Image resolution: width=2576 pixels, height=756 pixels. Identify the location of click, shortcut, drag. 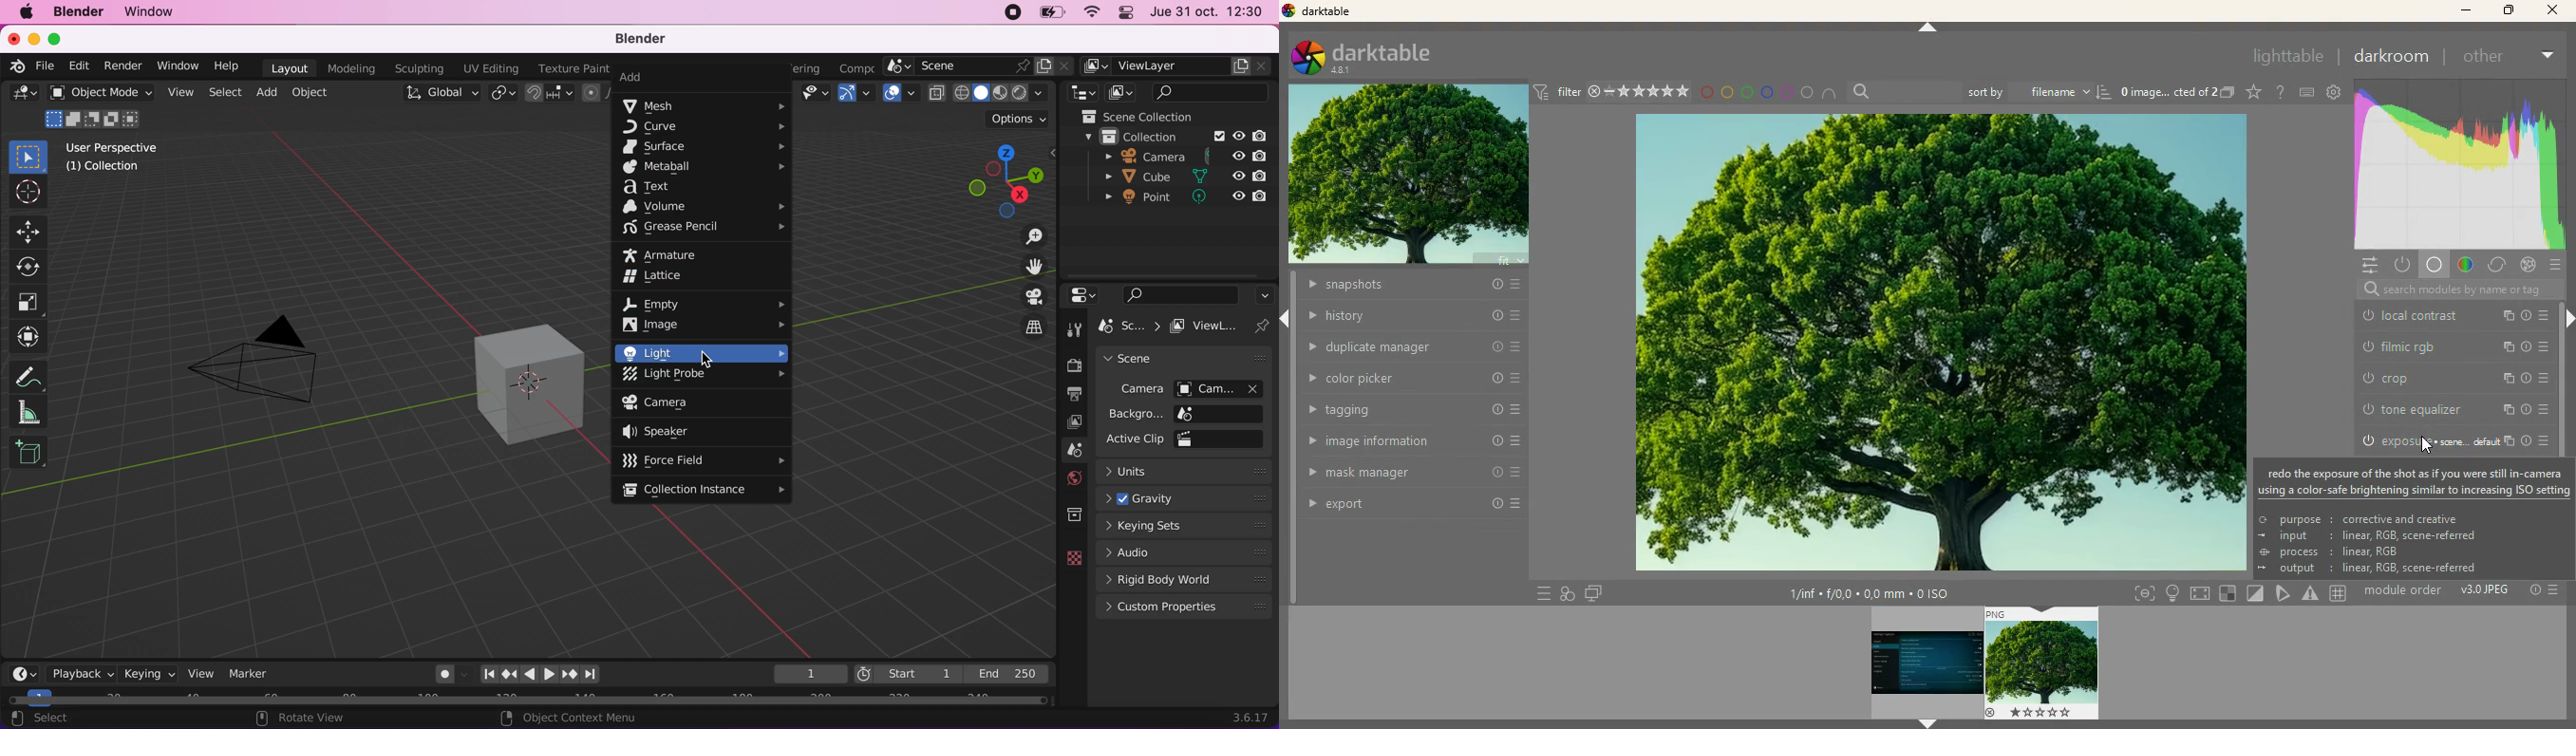
(1006, 180).